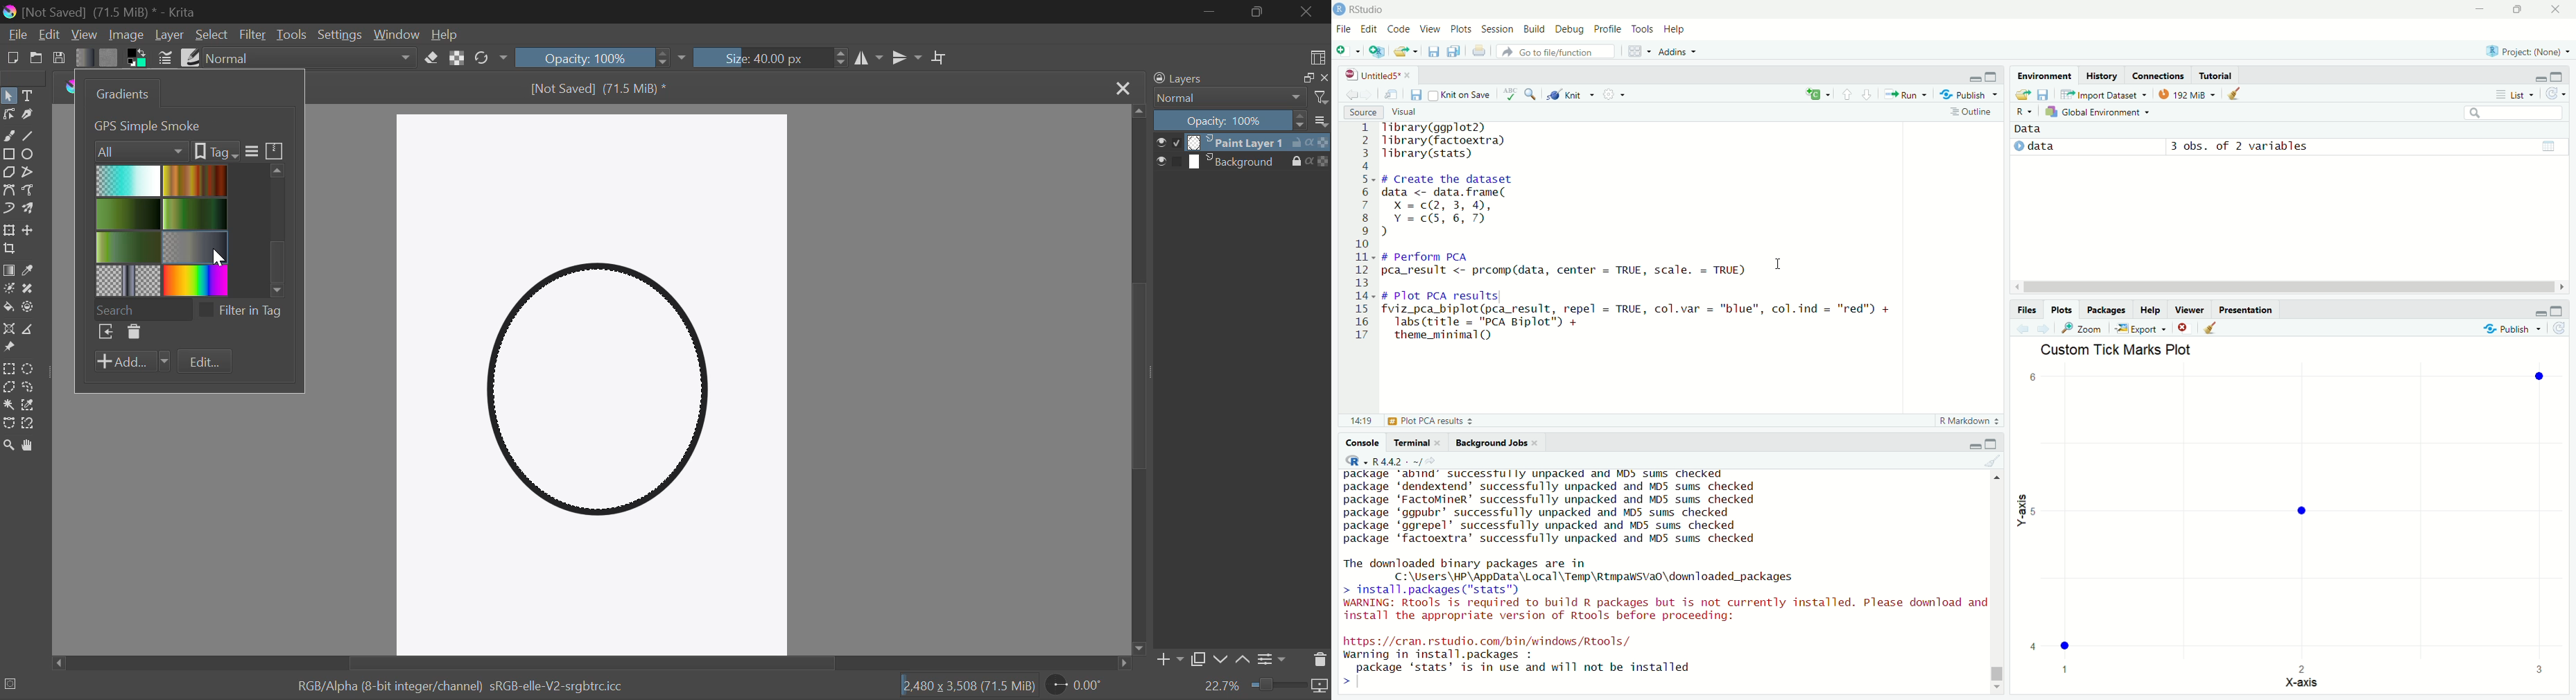  I want to click on Scroll Bar, so click(590, 665).